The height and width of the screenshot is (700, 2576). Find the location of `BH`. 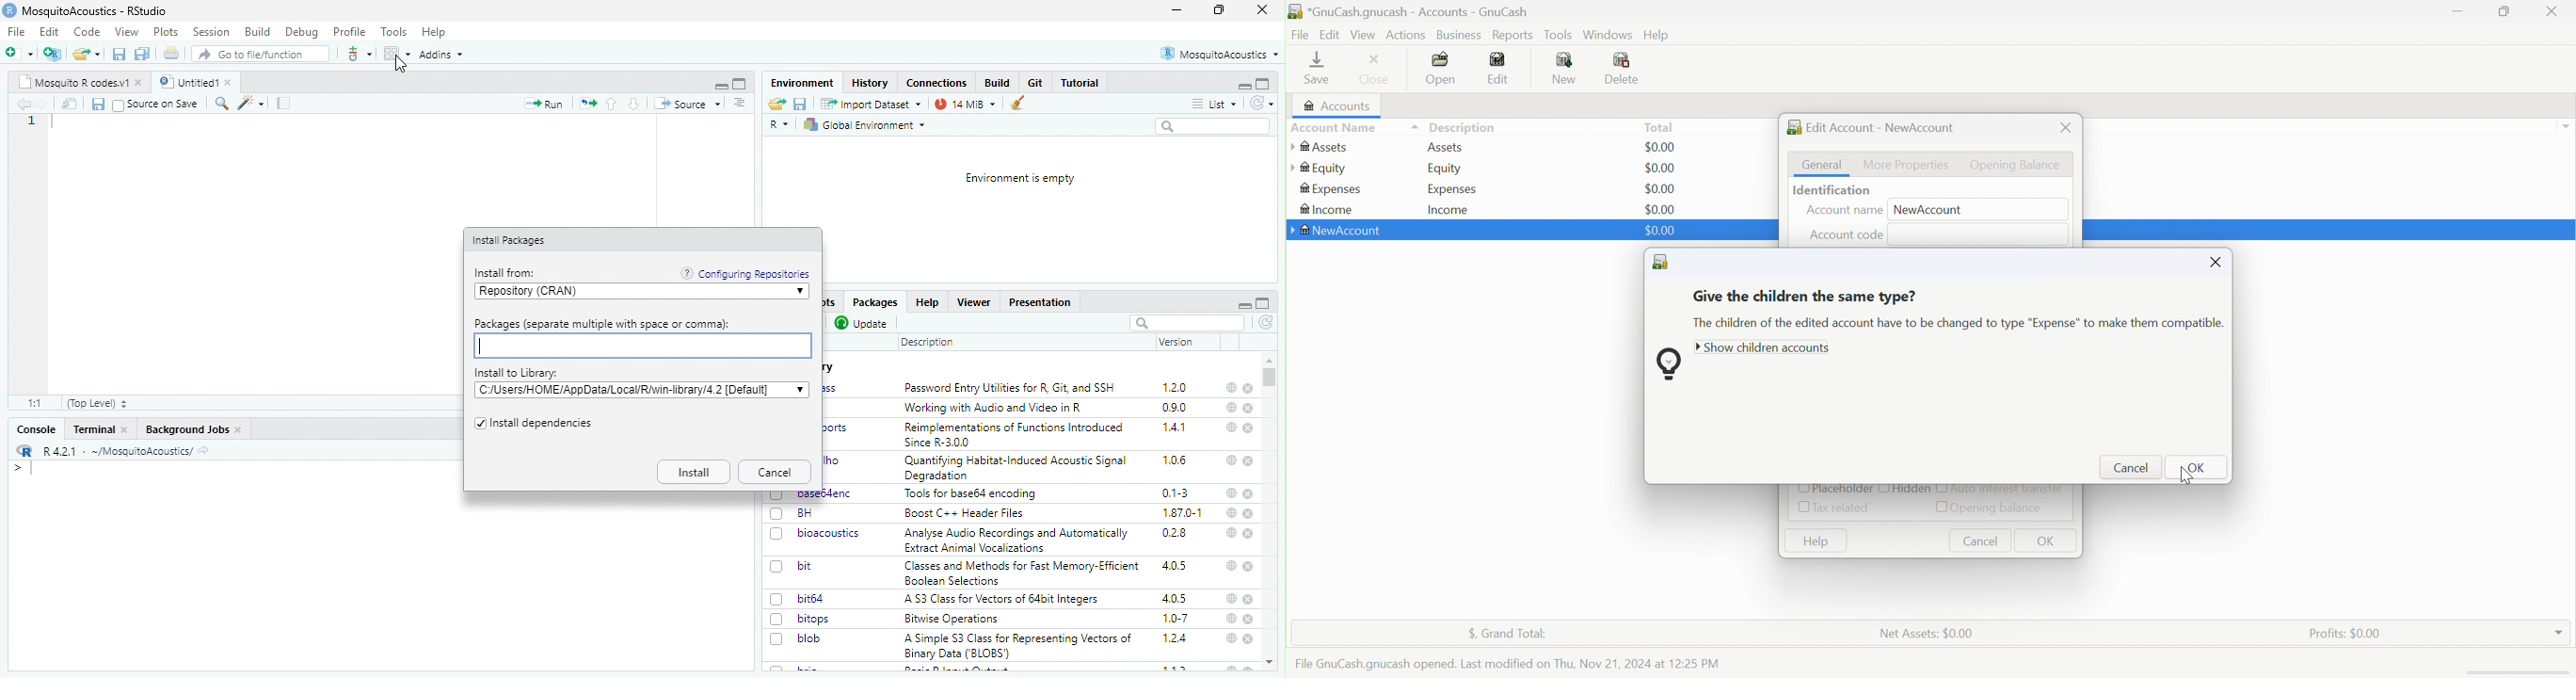

BH is located at coordinates (805, 513).